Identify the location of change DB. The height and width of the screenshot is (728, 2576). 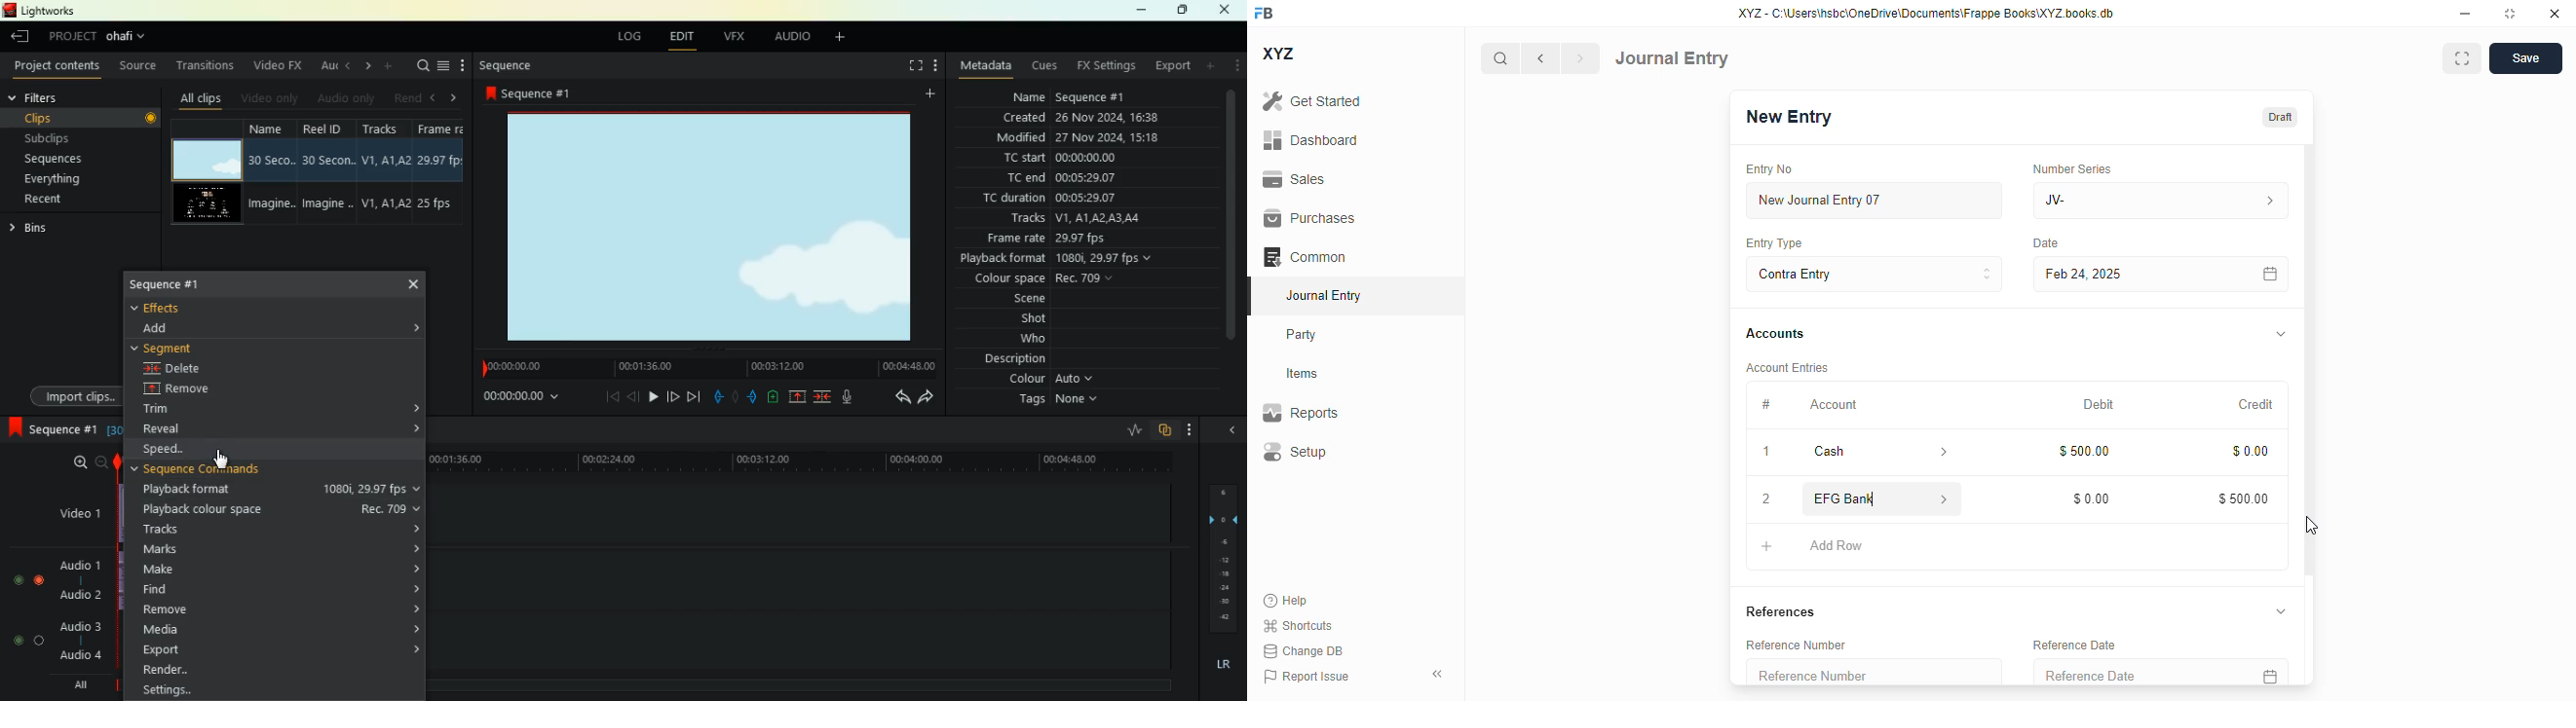
(1303, 650).